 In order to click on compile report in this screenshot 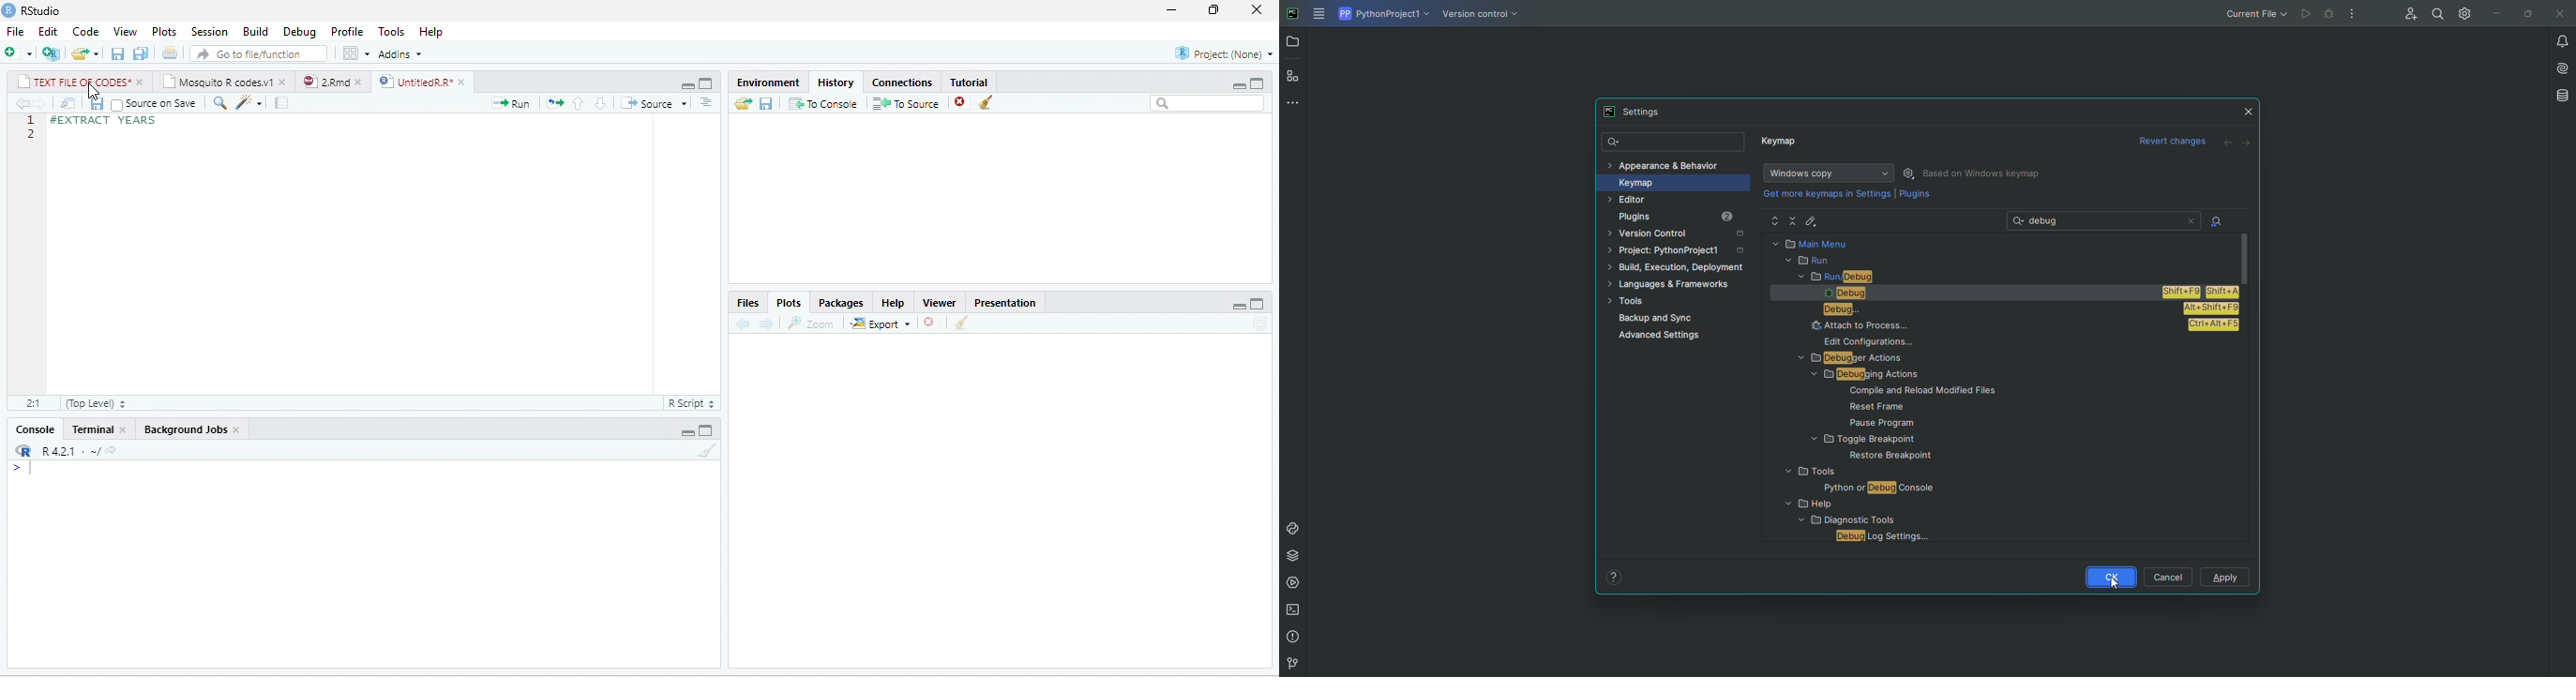, I will do `click(281, 102)`.